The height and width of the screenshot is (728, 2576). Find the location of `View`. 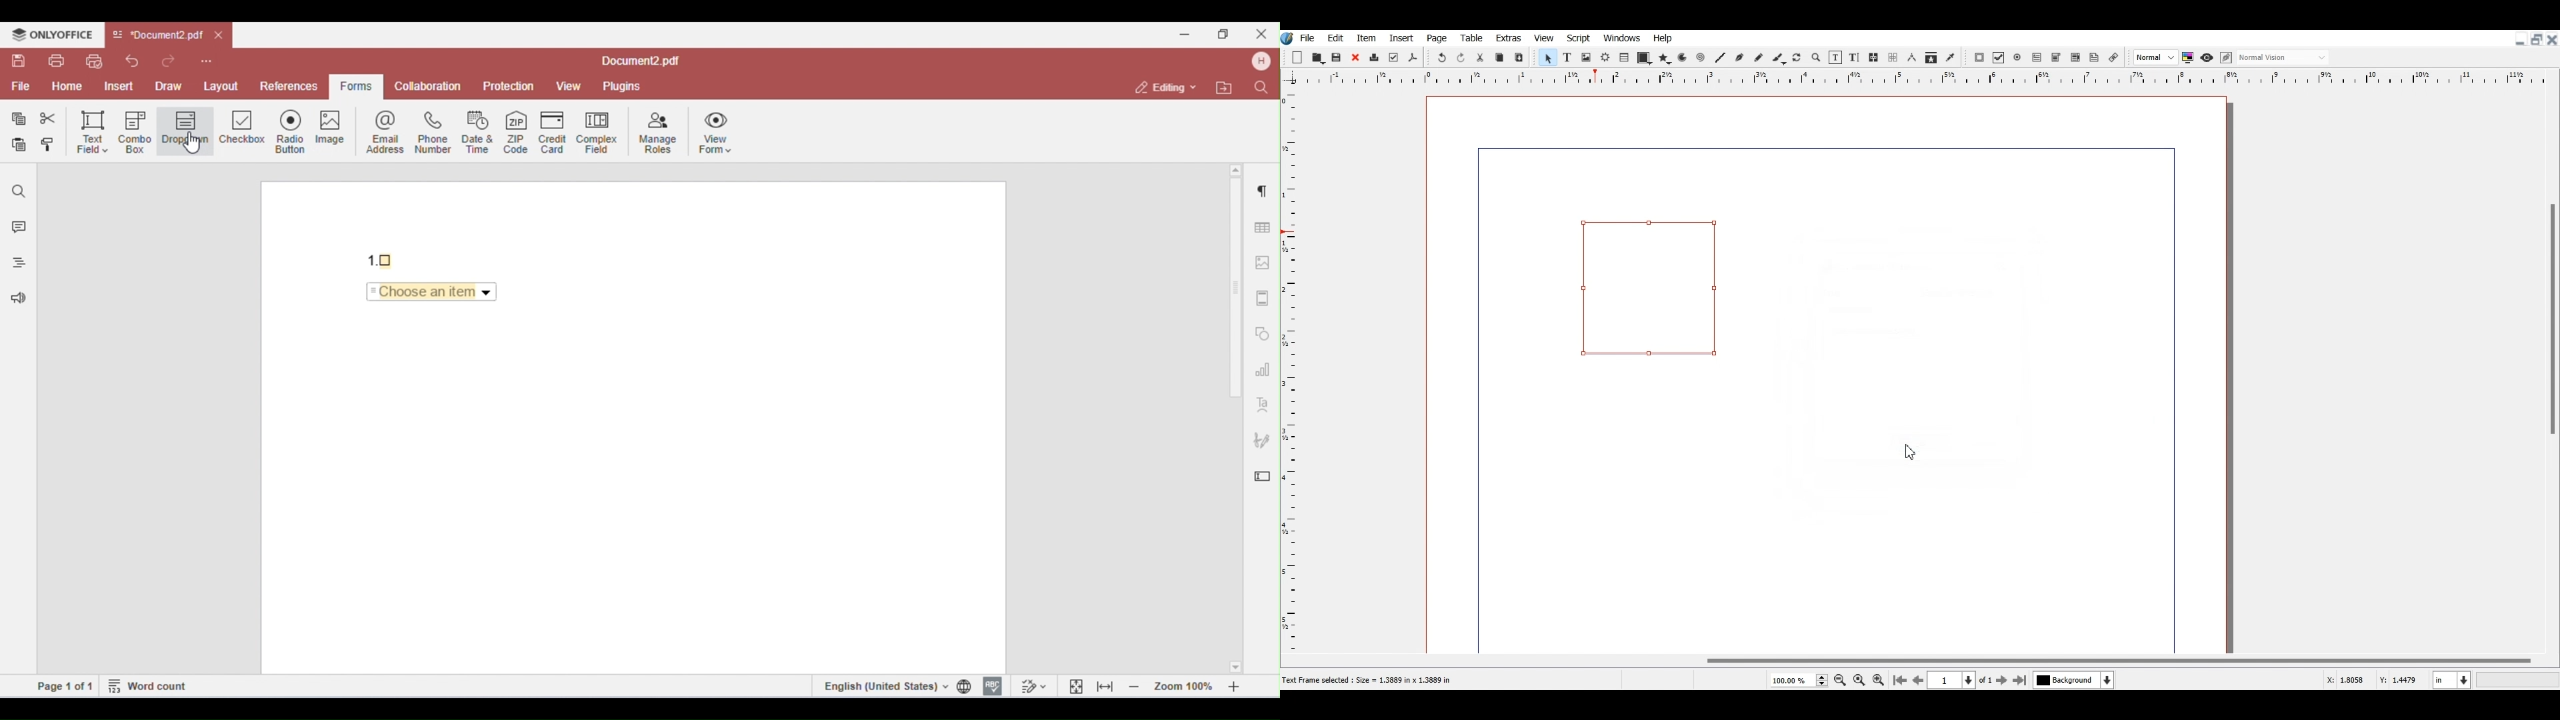

View is located at coordinates (1543, 38).